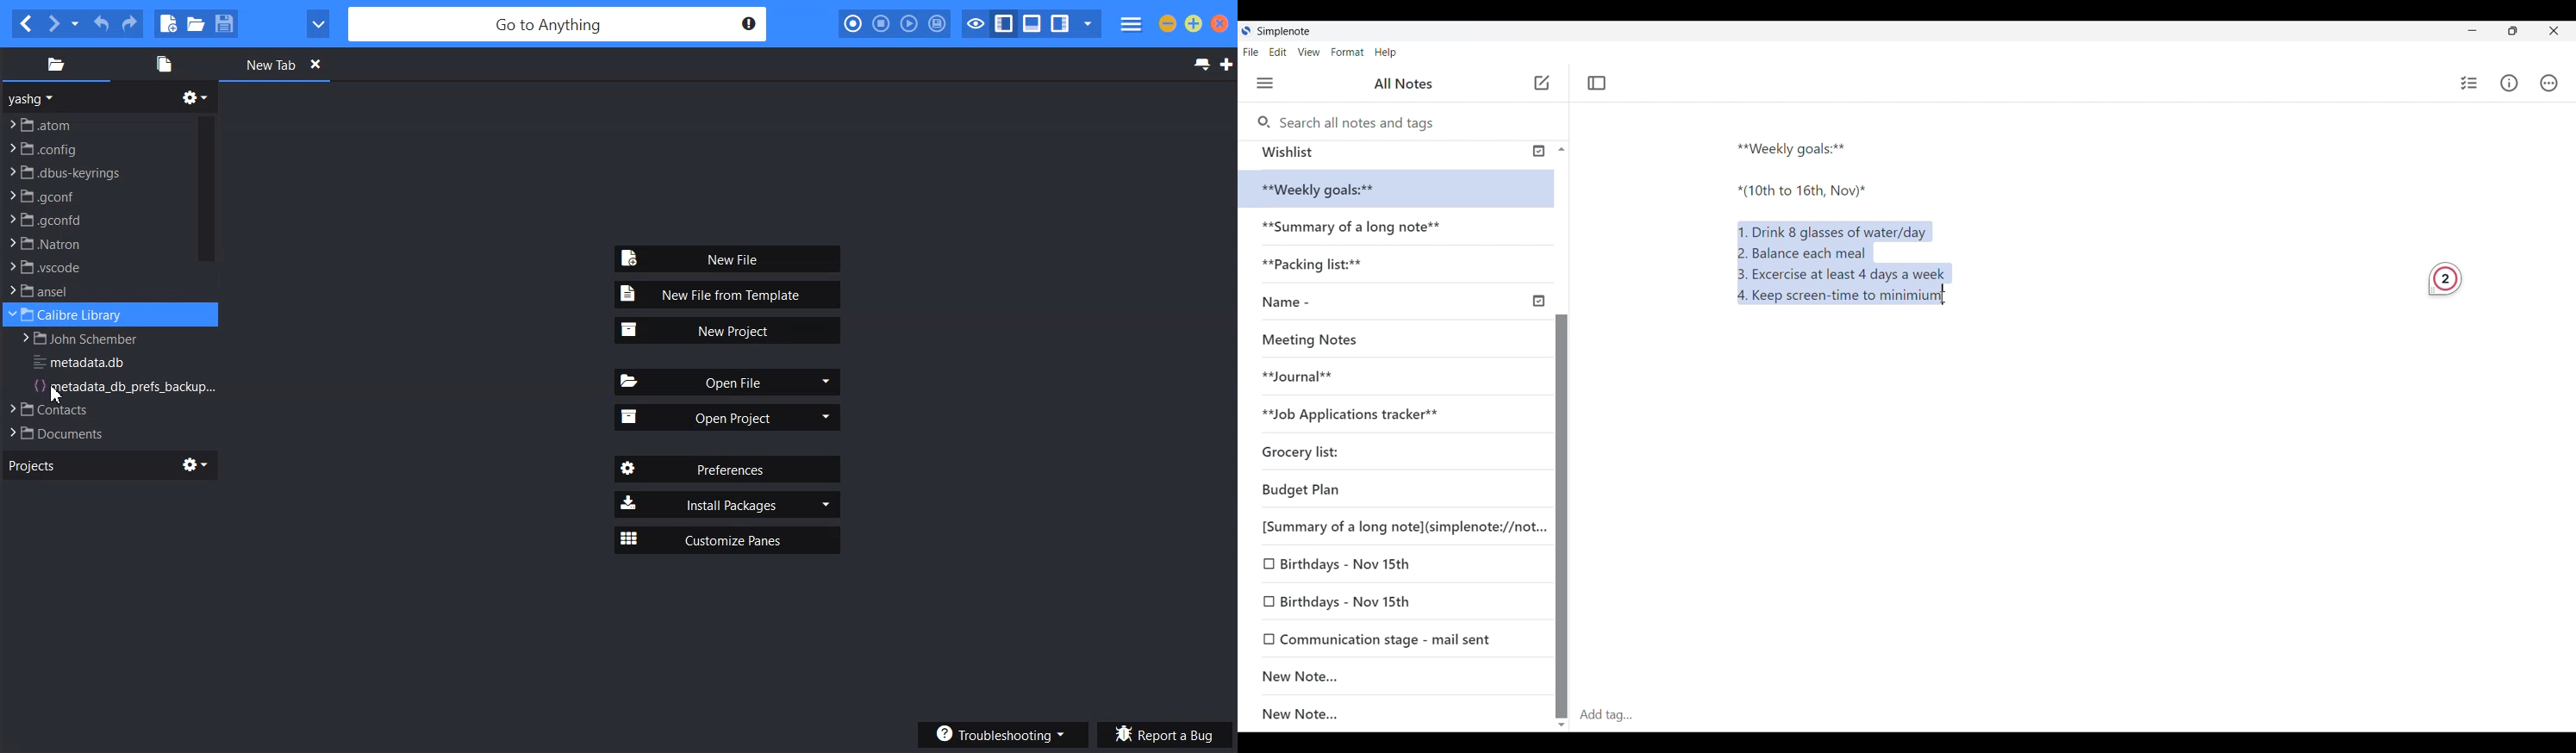 The height and width of the screenshot is (756, 2576). I want to click on File, so click(1254, 52).